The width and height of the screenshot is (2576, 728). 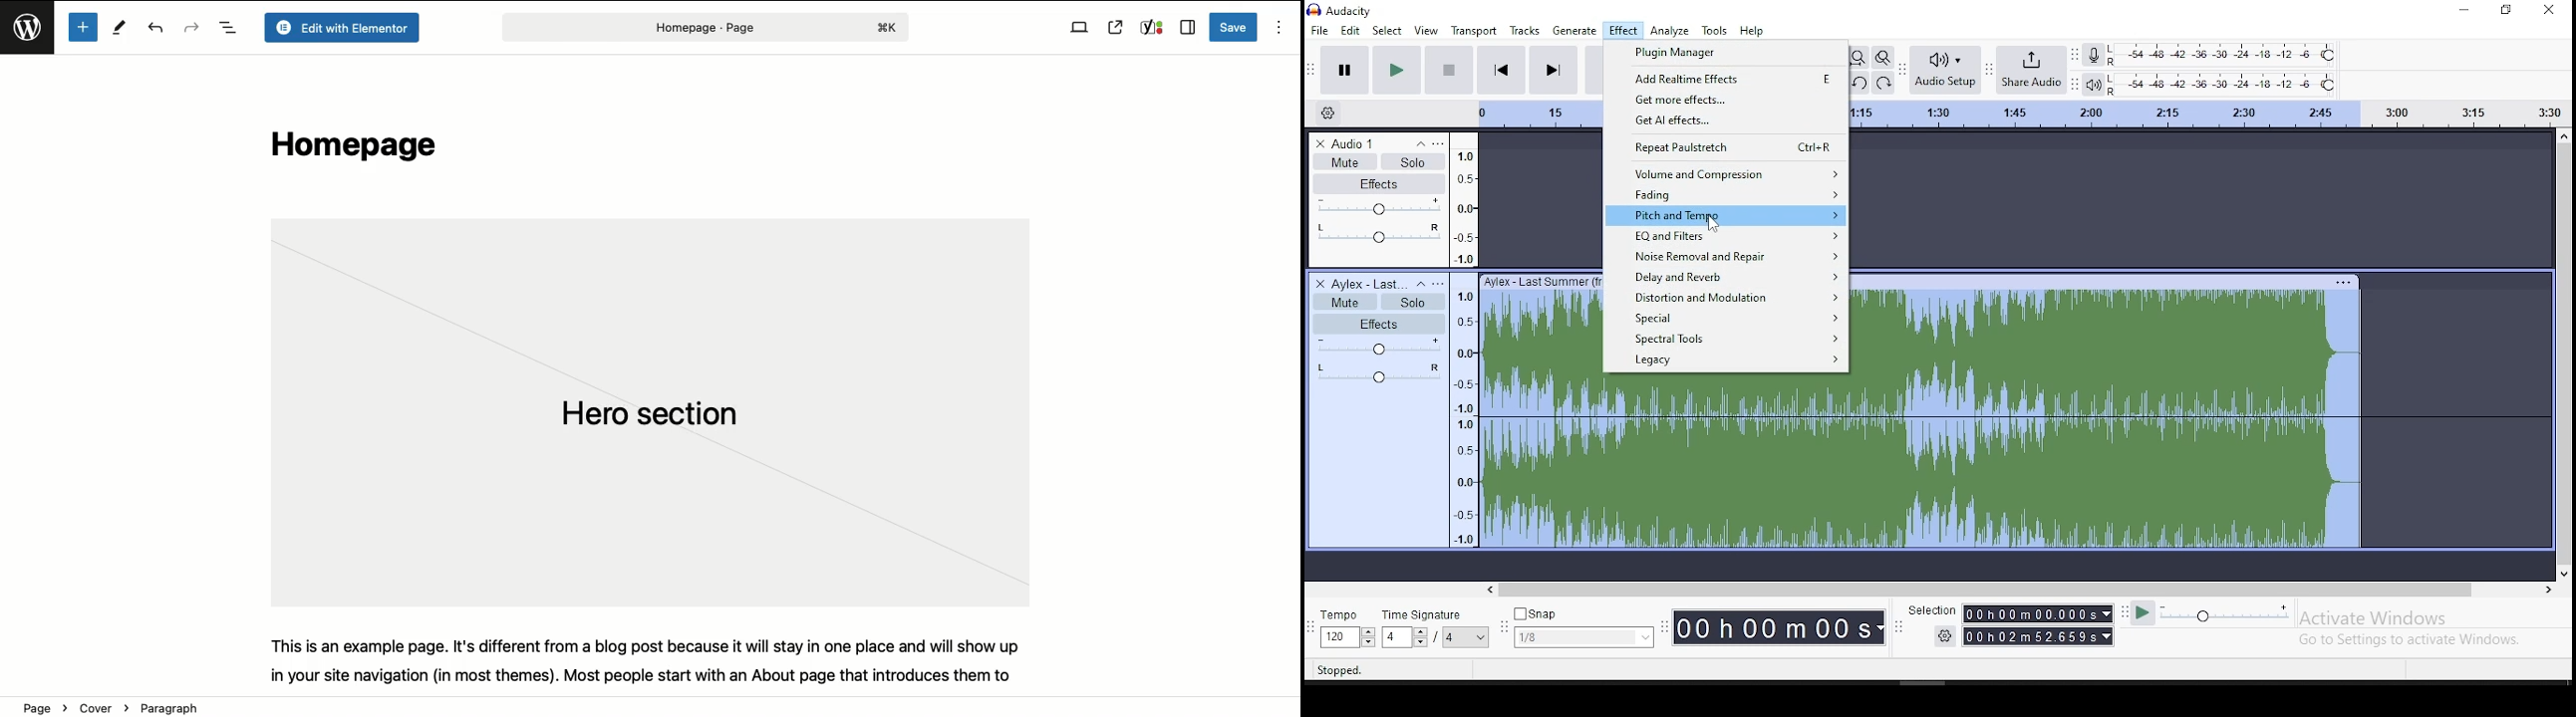 What do you see at coordinates (1538, 114) in the screenshot?
I see `scale` at bounding box center [1538, 114].